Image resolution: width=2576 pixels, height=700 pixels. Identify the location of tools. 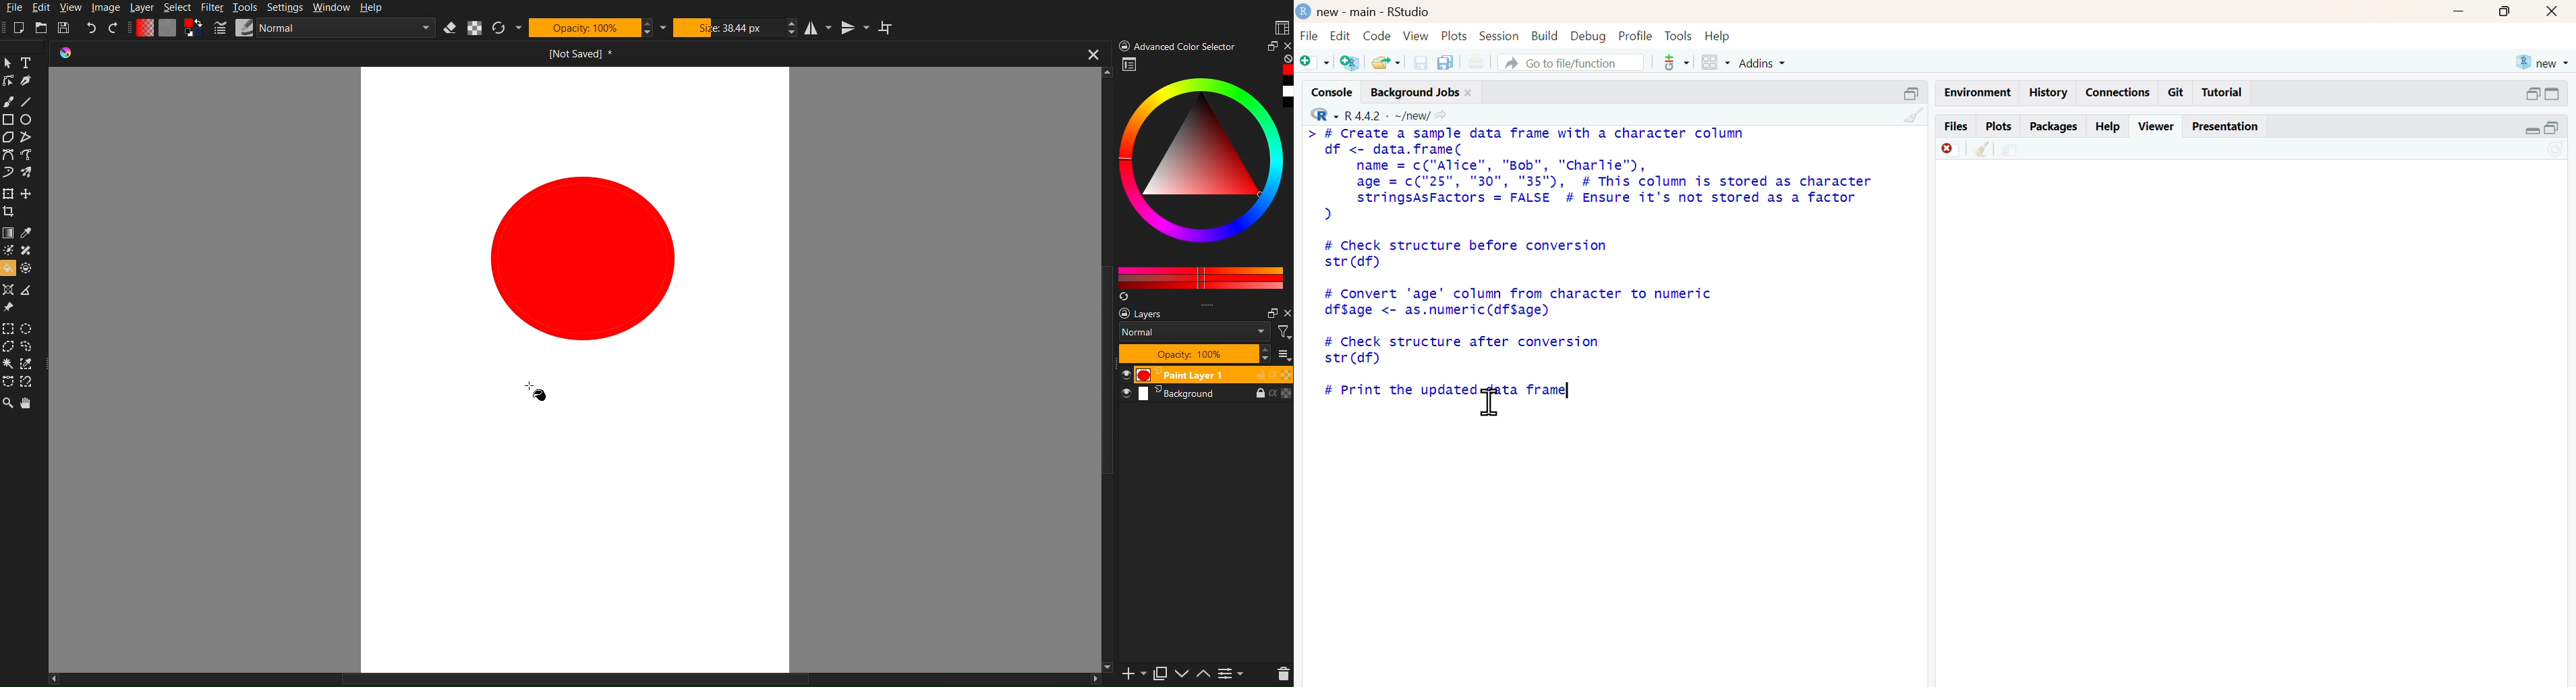
(1678, 62).